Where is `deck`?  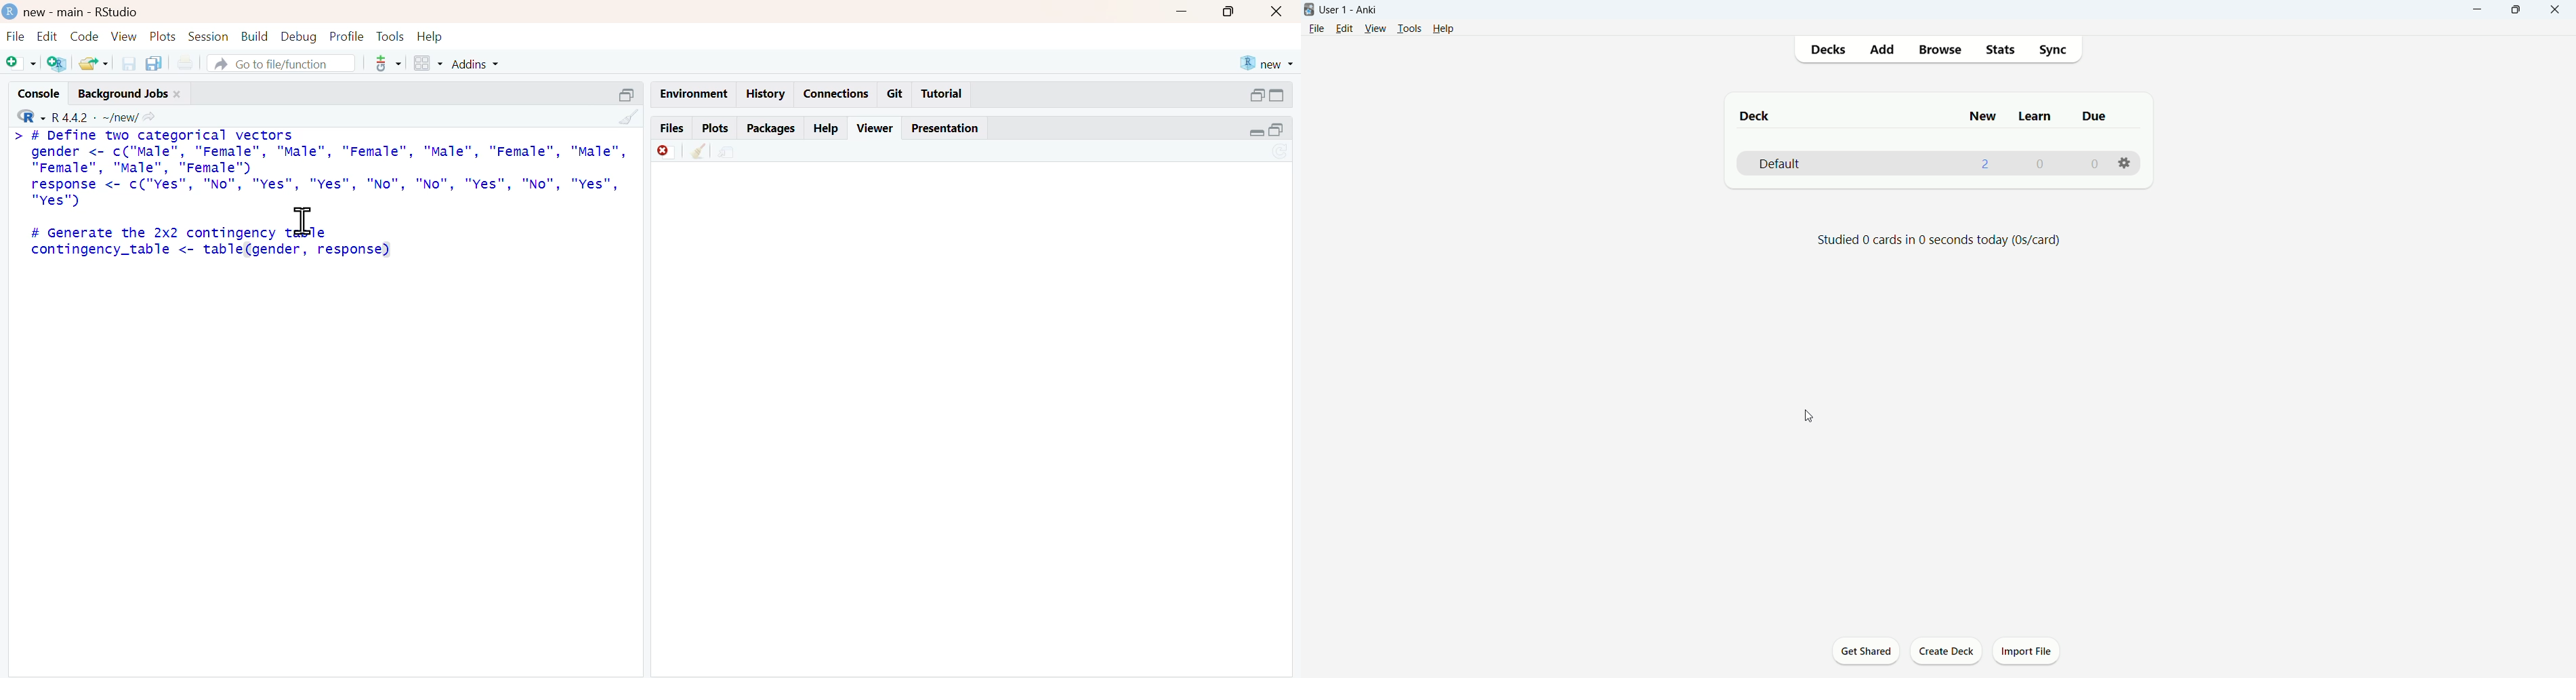 deck is located at coordinates (1758, 117).